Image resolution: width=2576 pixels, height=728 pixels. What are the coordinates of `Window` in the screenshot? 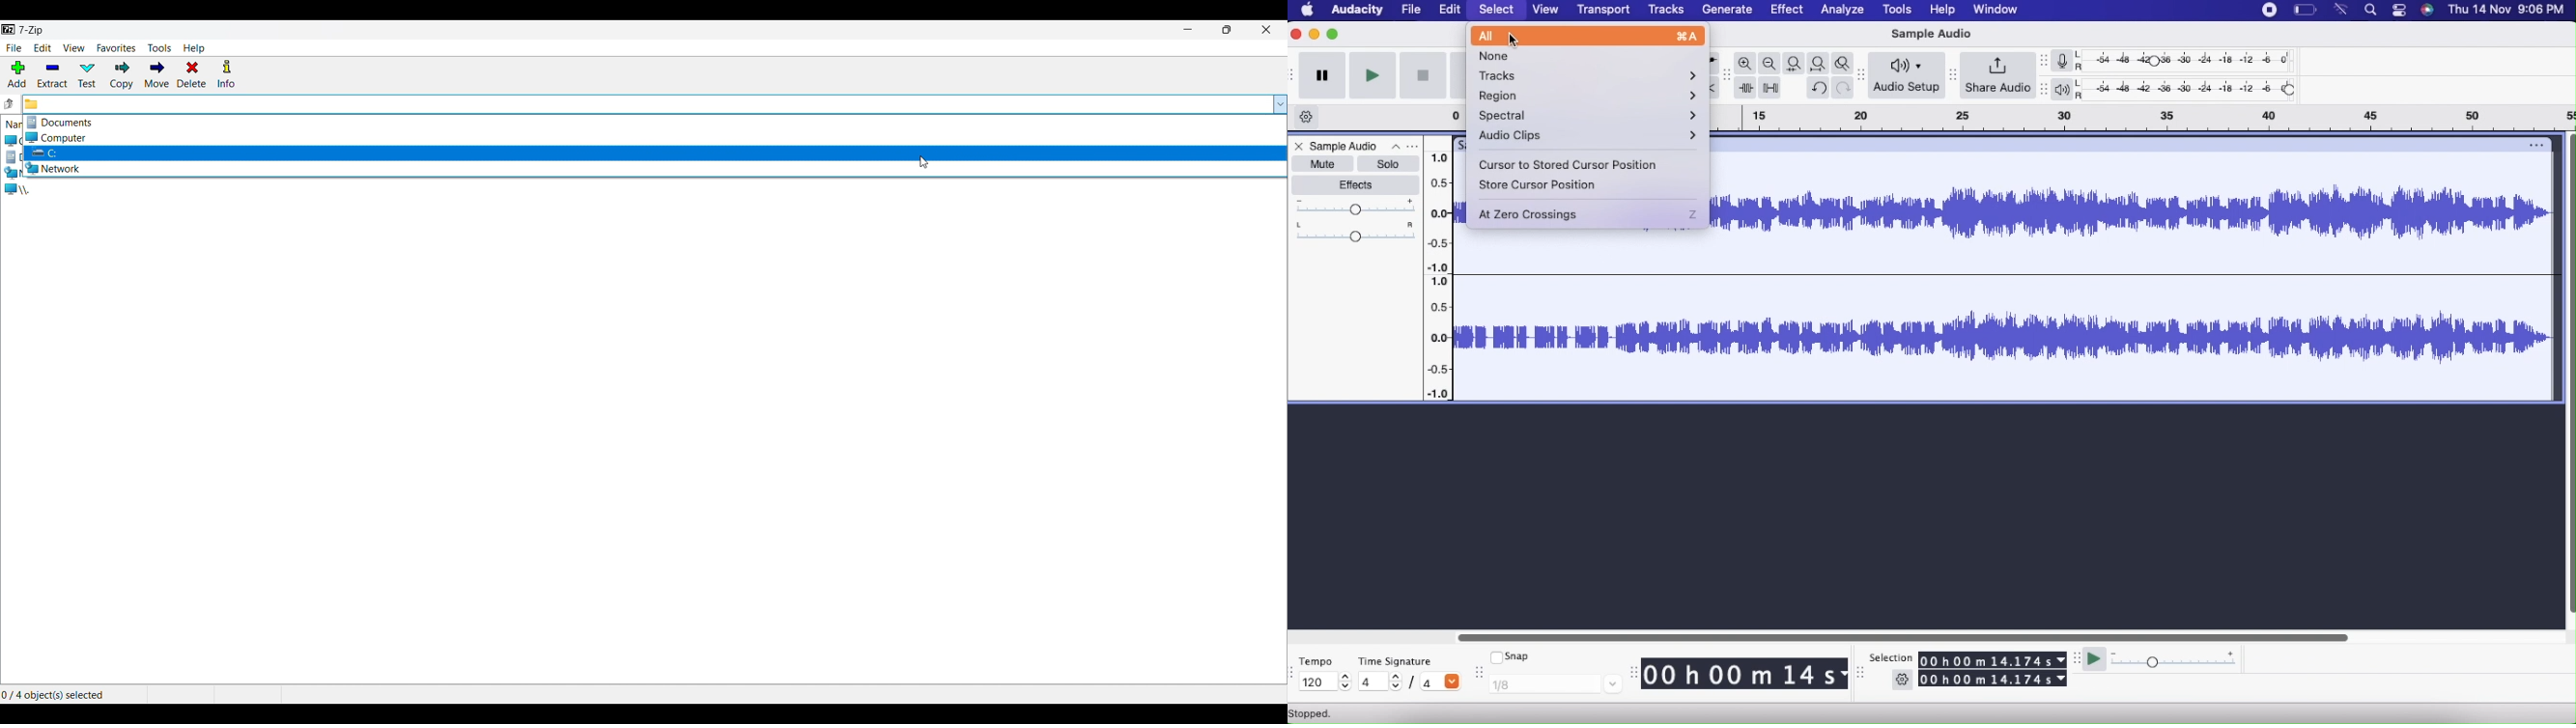 It's located at (1997, 10).